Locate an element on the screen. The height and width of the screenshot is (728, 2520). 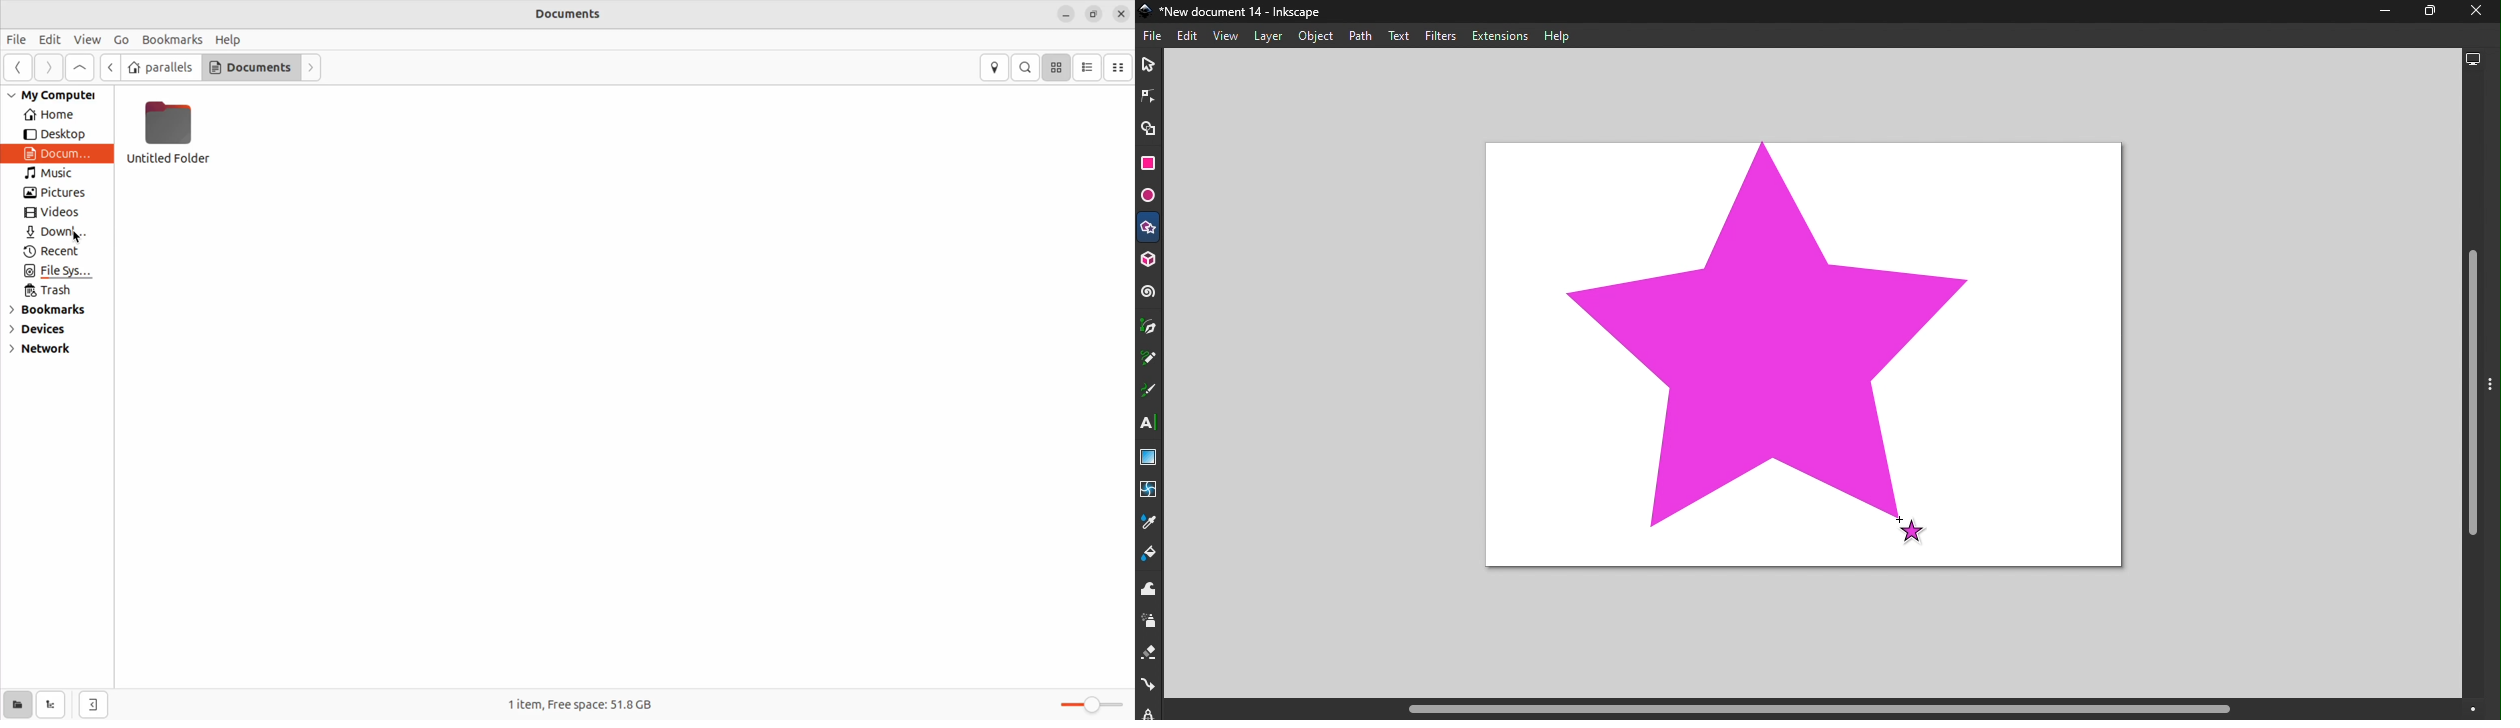
Downloads is located at coordinates (55, 234).